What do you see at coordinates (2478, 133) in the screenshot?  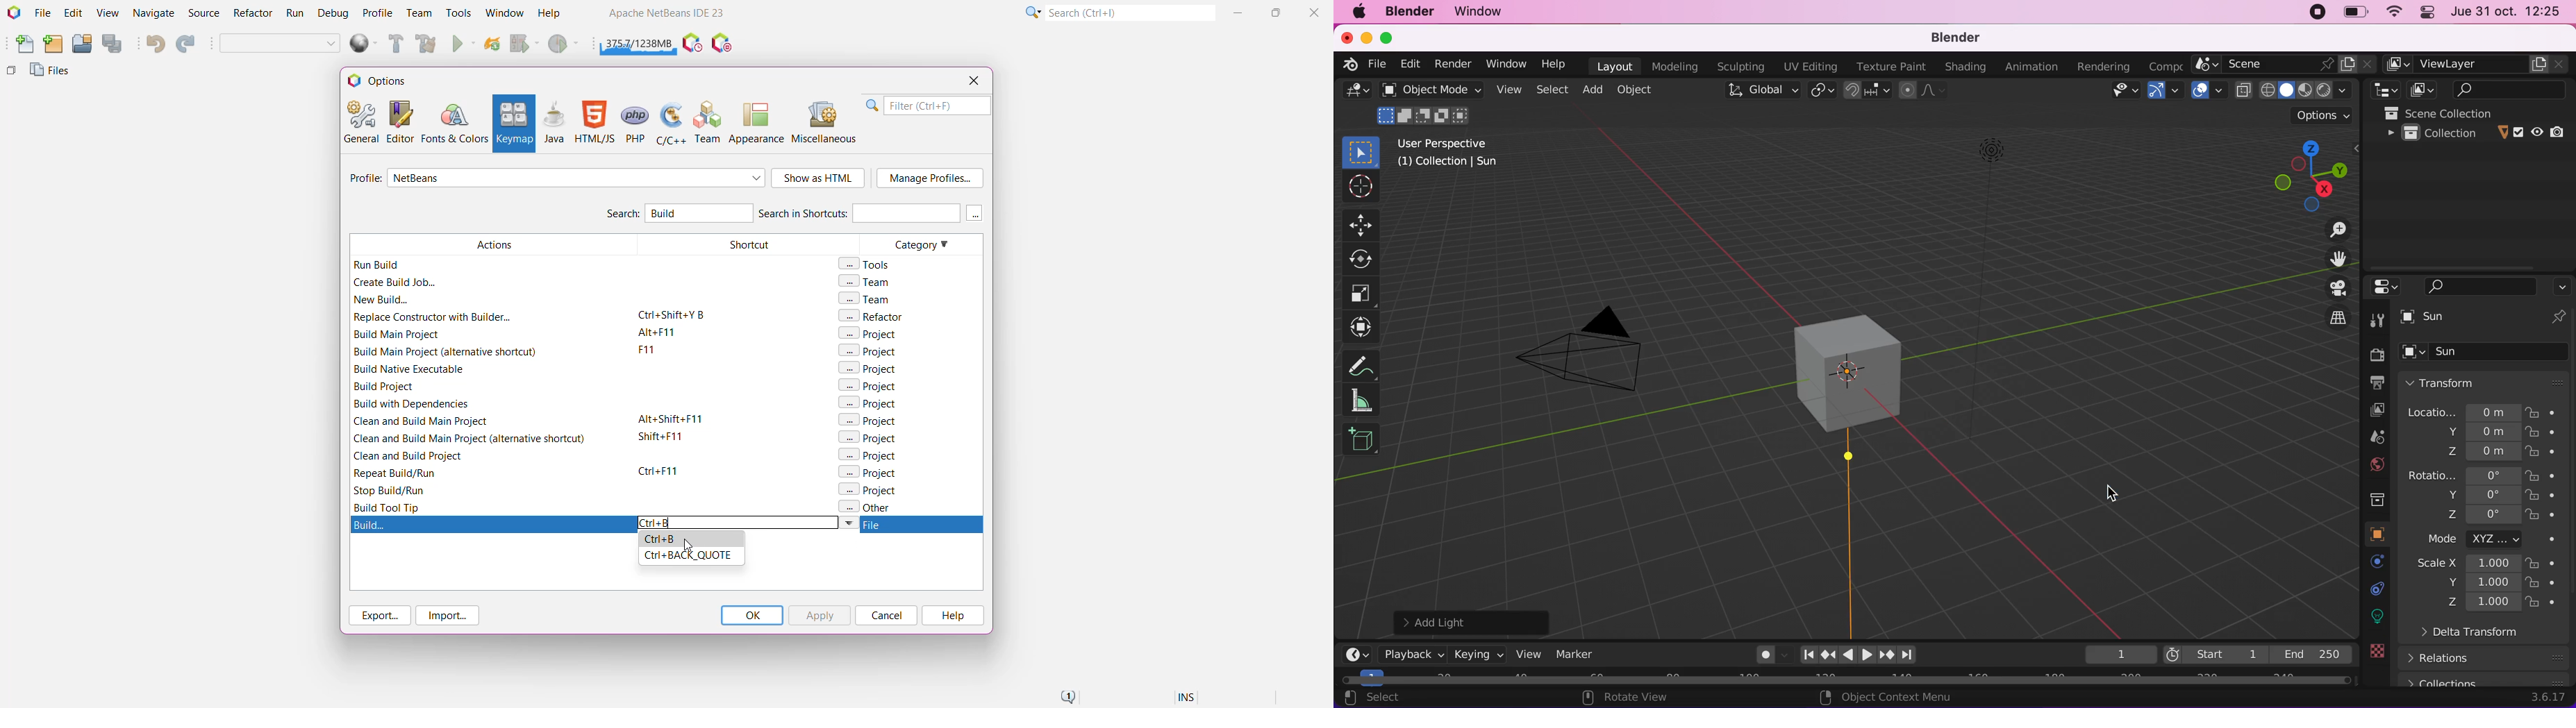 I see `collection` at bounding box center [2478, 133].